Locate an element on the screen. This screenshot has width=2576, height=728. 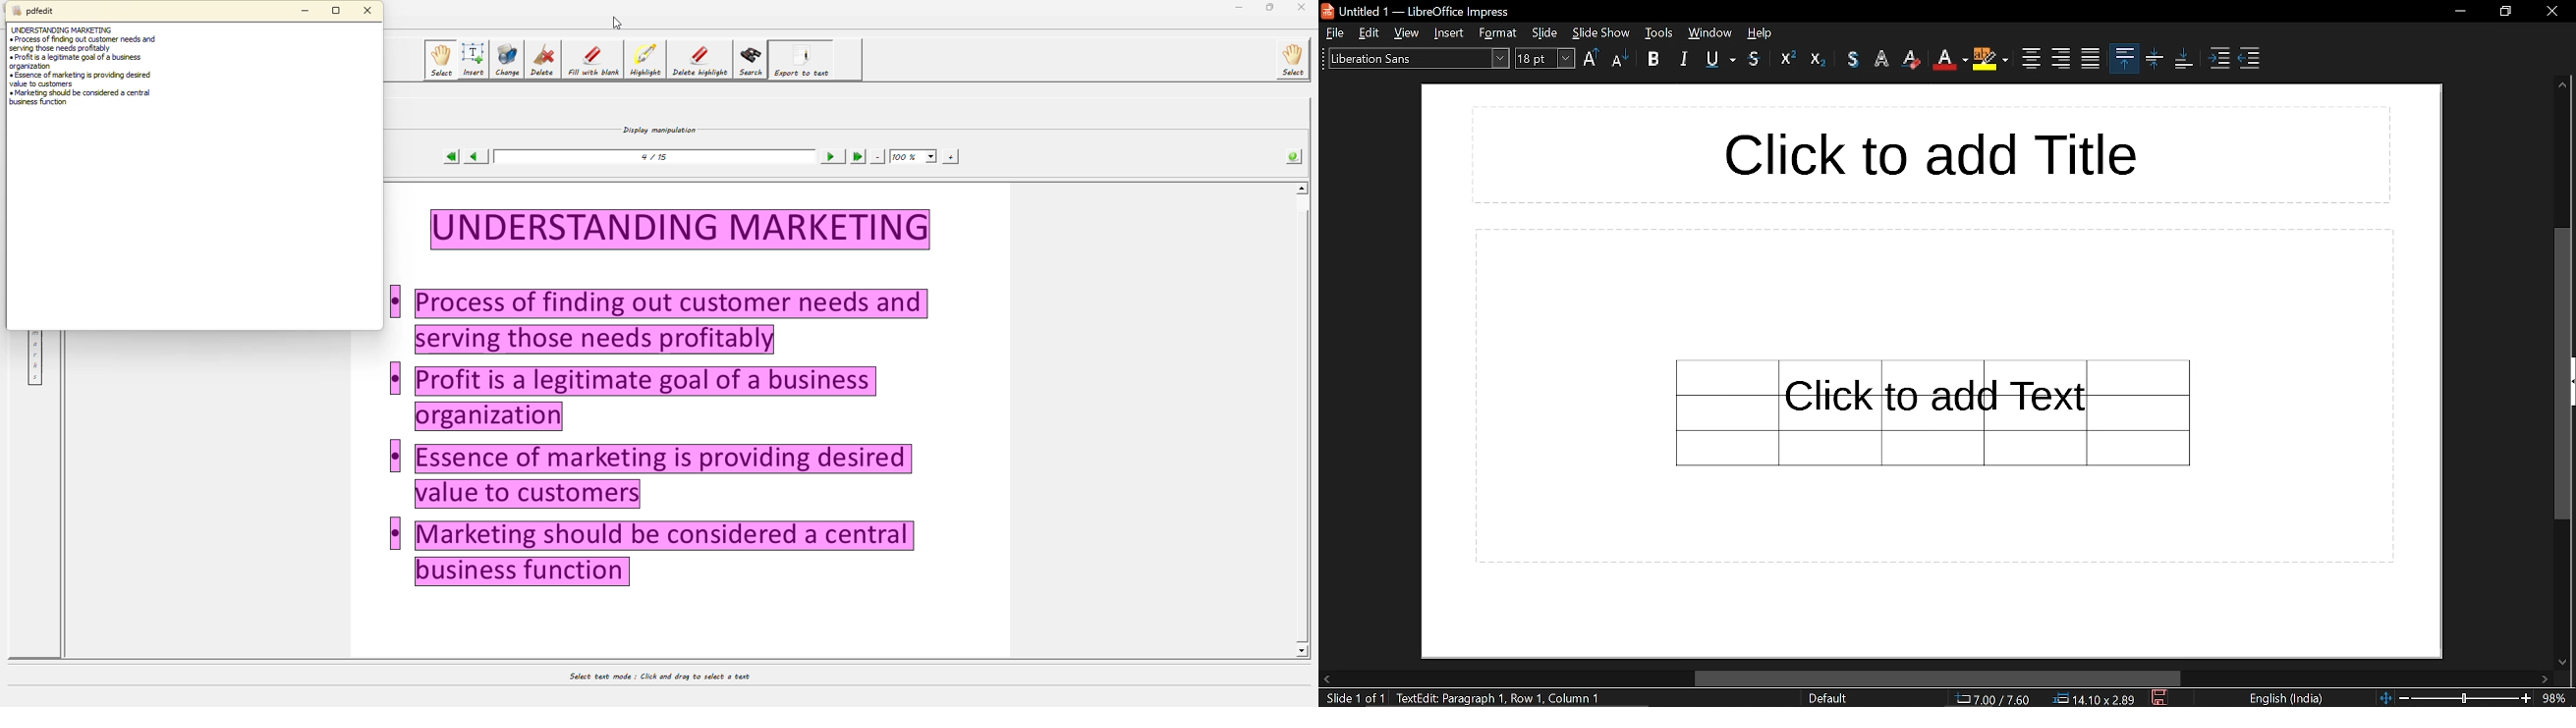
decrease indent is located at coordinates (2248, 60).